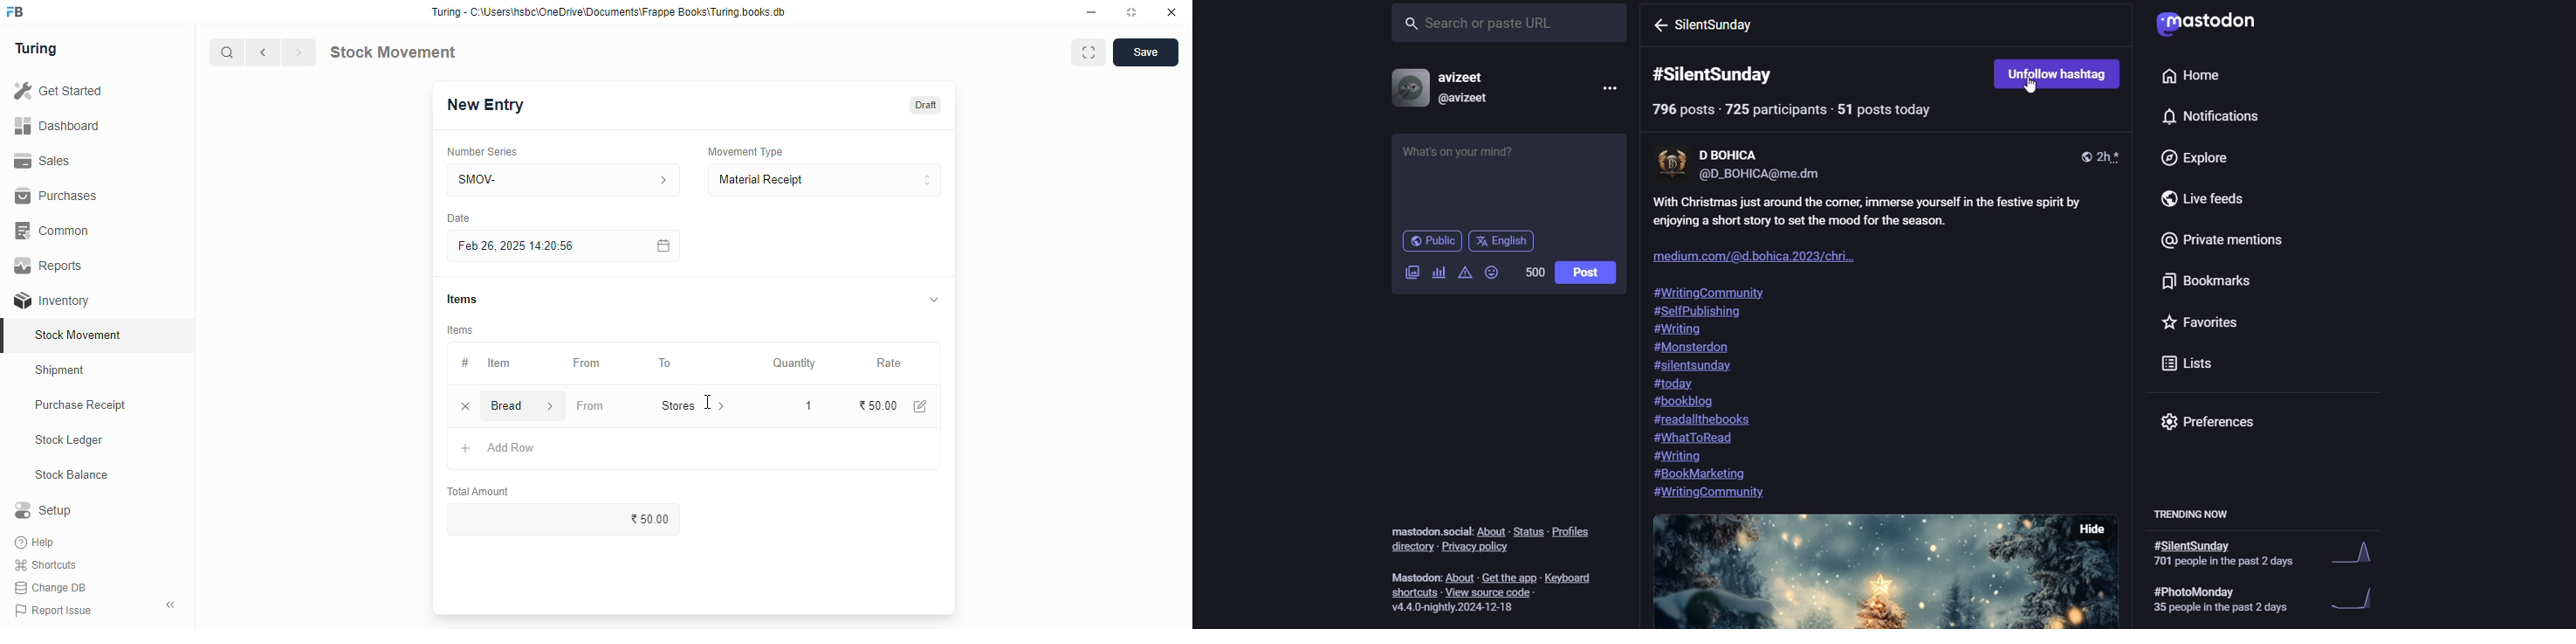  I want to click on common, so click(54, 231).